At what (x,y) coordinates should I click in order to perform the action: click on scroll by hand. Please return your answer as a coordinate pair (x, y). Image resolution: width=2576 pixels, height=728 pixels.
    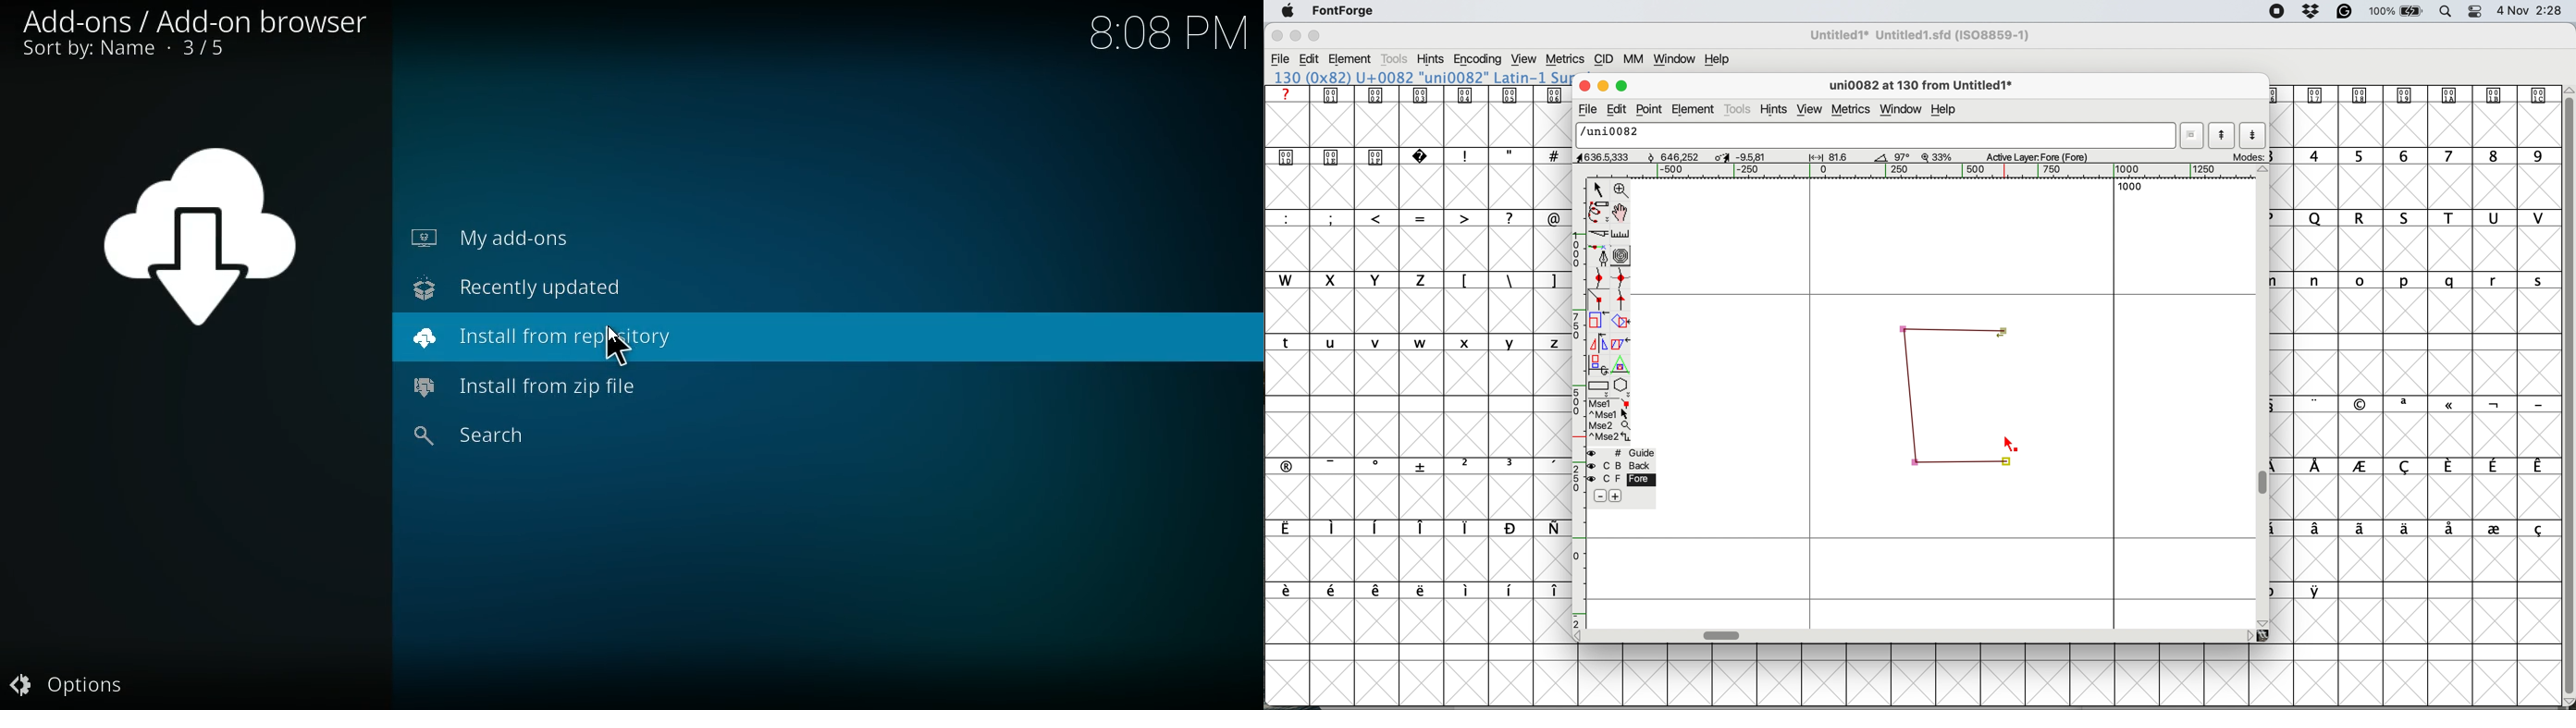
    Looking at the image, I should click on (1622, 213).